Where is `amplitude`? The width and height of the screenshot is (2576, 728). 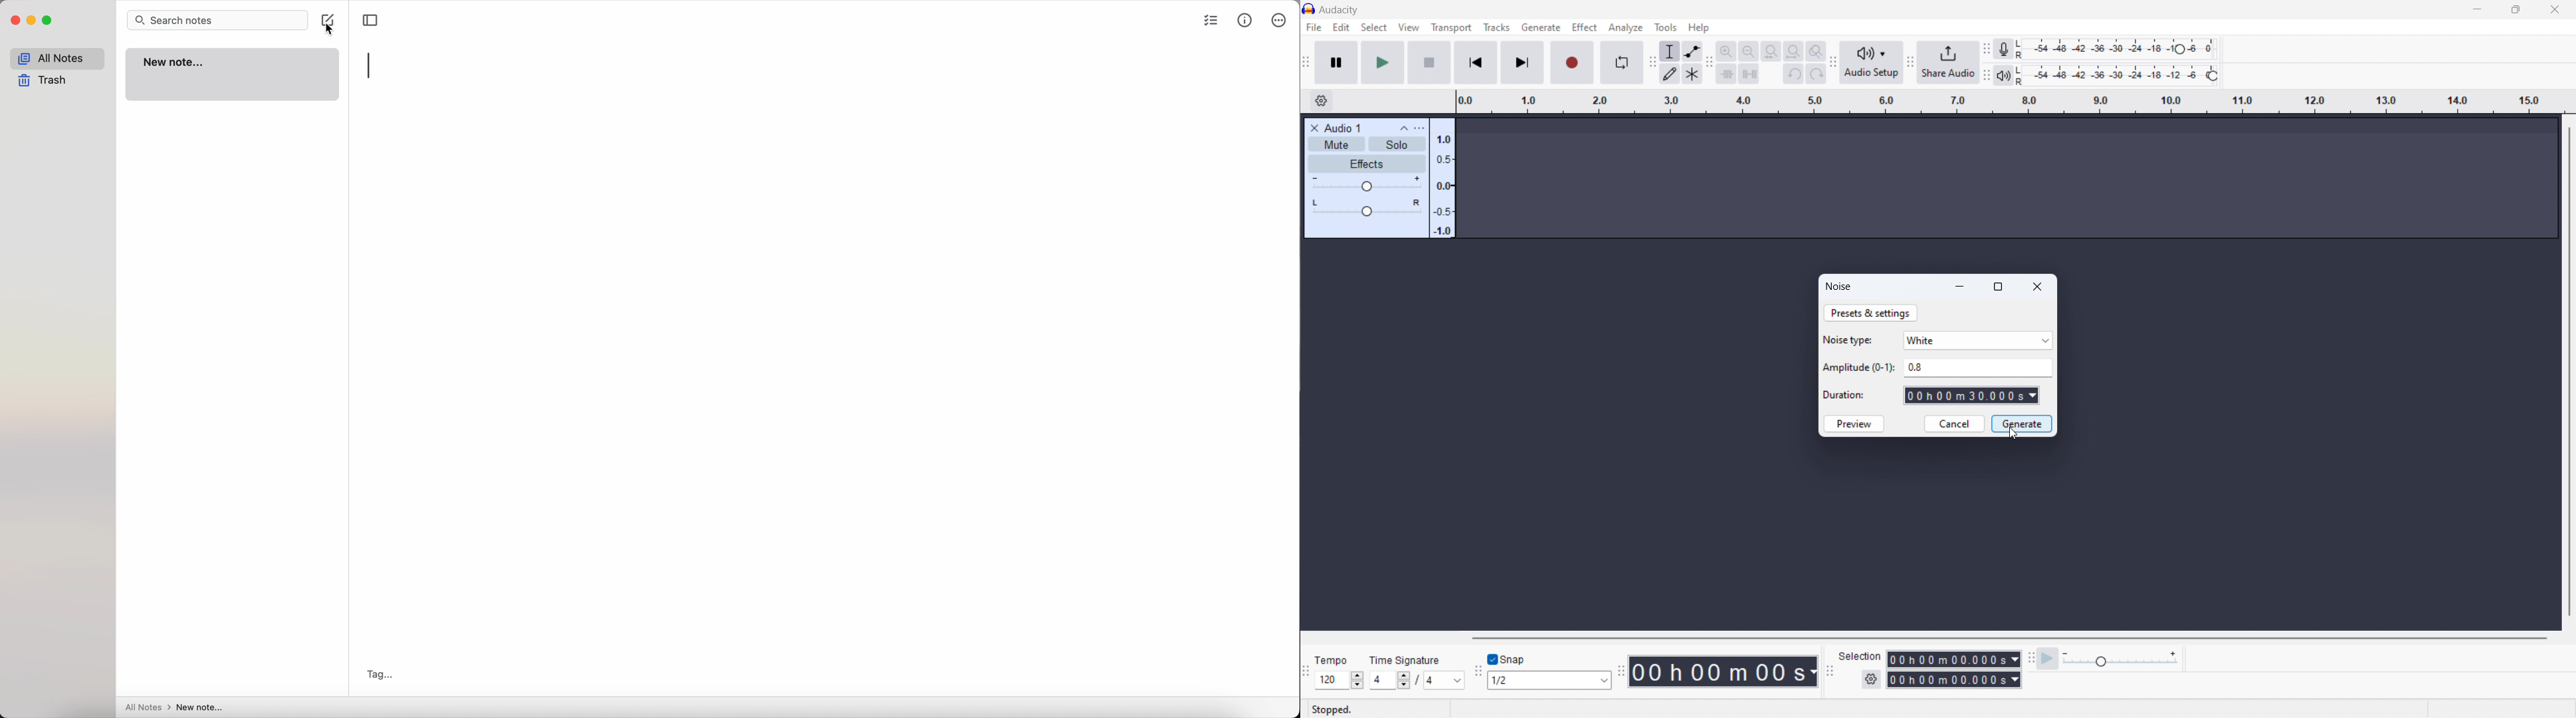
amplitude is located at coordinates (1860, 368).